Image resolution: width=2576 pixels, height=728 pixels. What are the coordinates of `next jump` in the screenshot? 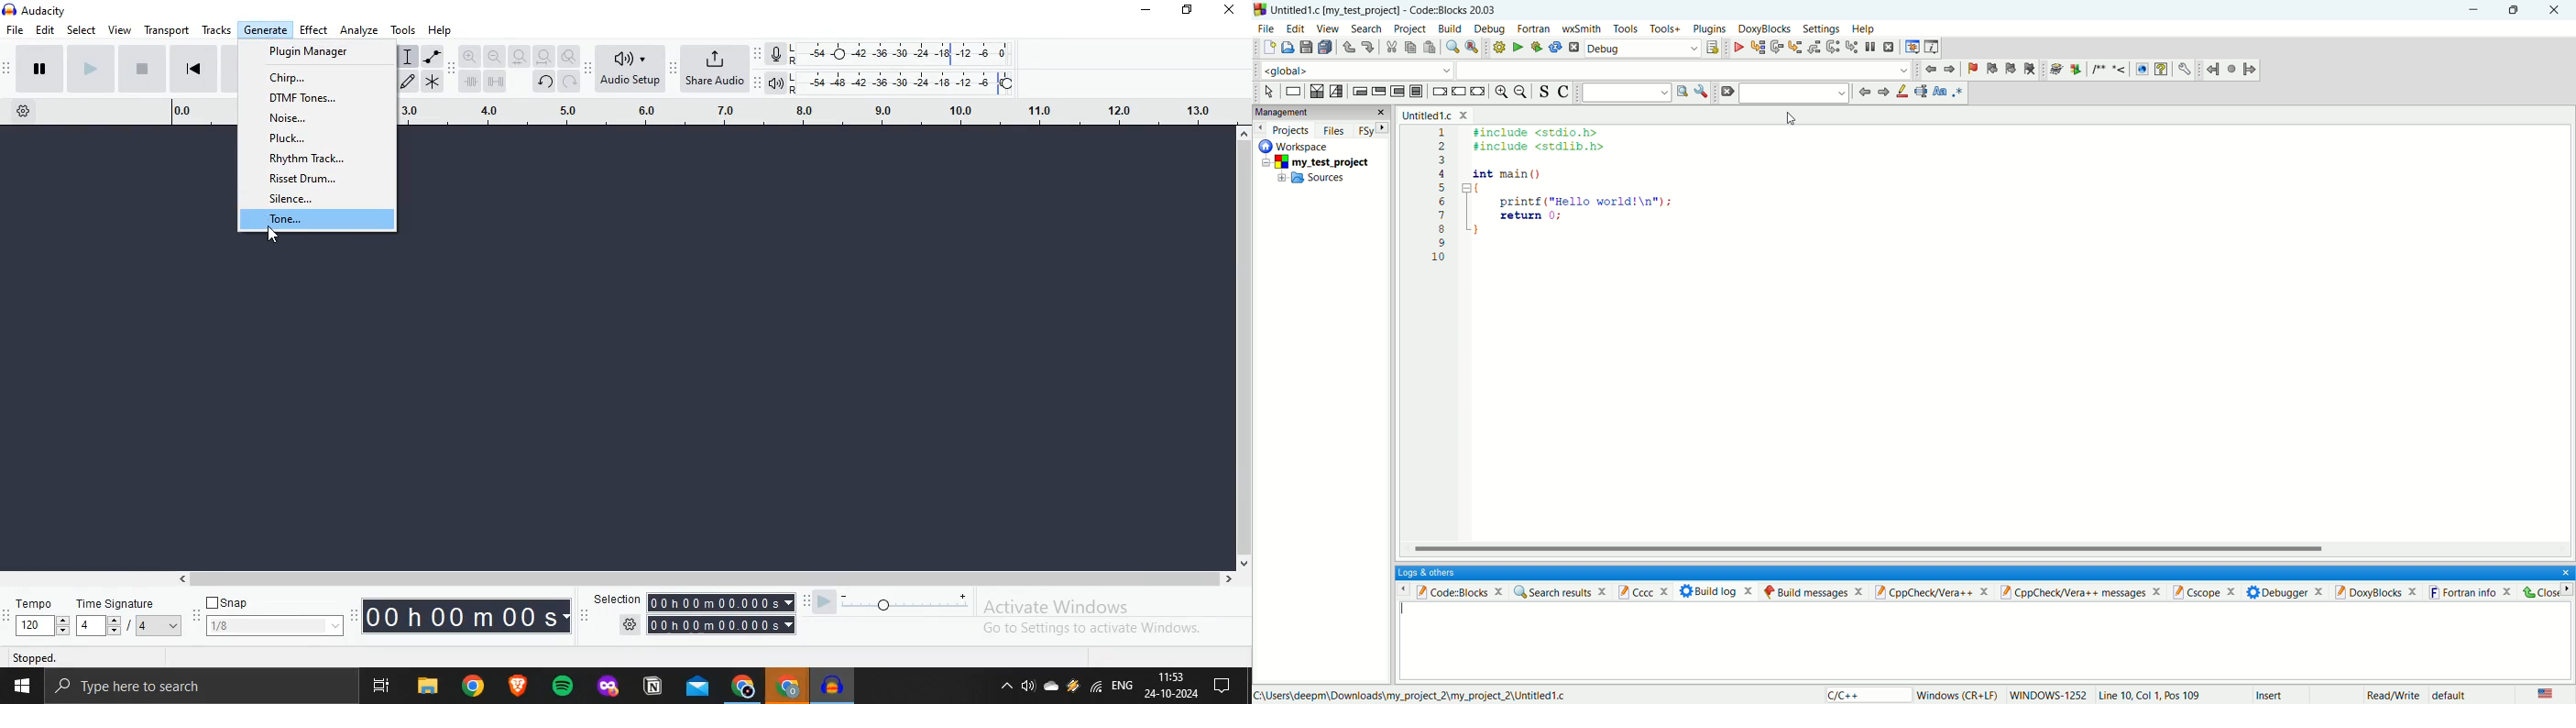 It's located at (2216, 70).